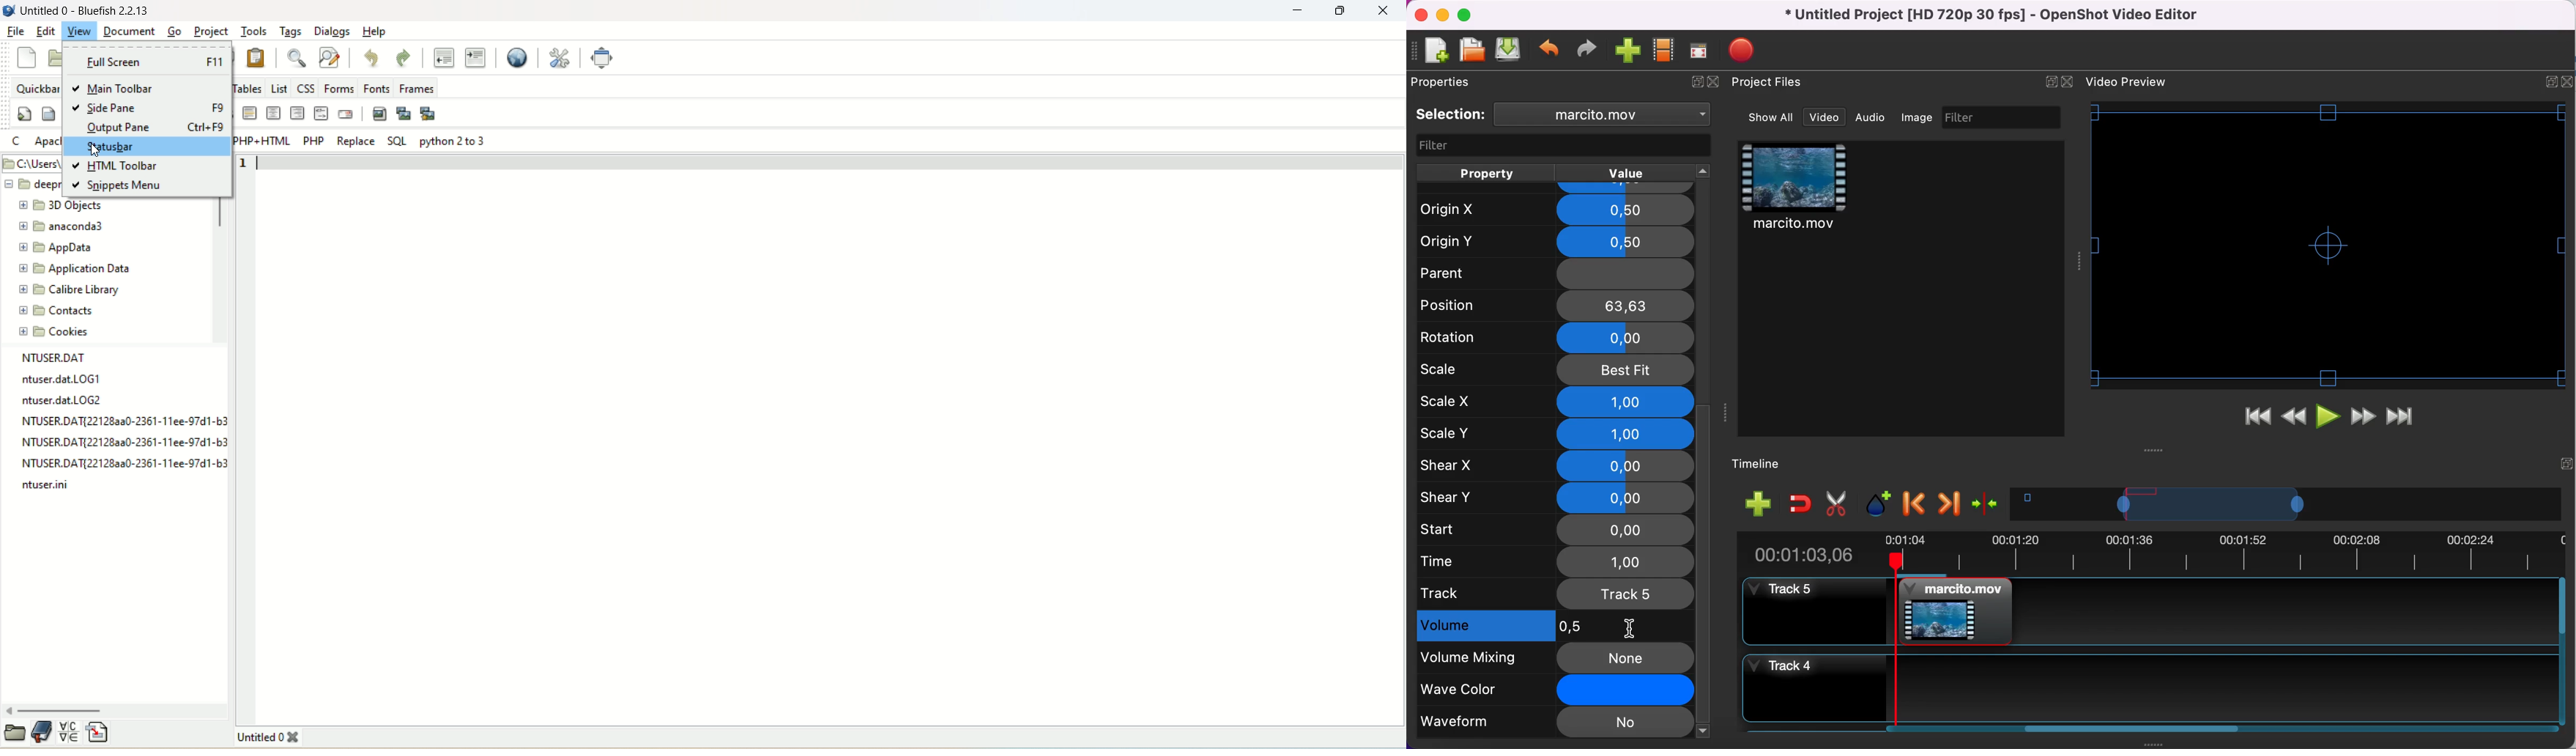  What do you see at coordinates (2147, 688) in the screenshot?
I see `track 4` at bounding box center [2147, 688].